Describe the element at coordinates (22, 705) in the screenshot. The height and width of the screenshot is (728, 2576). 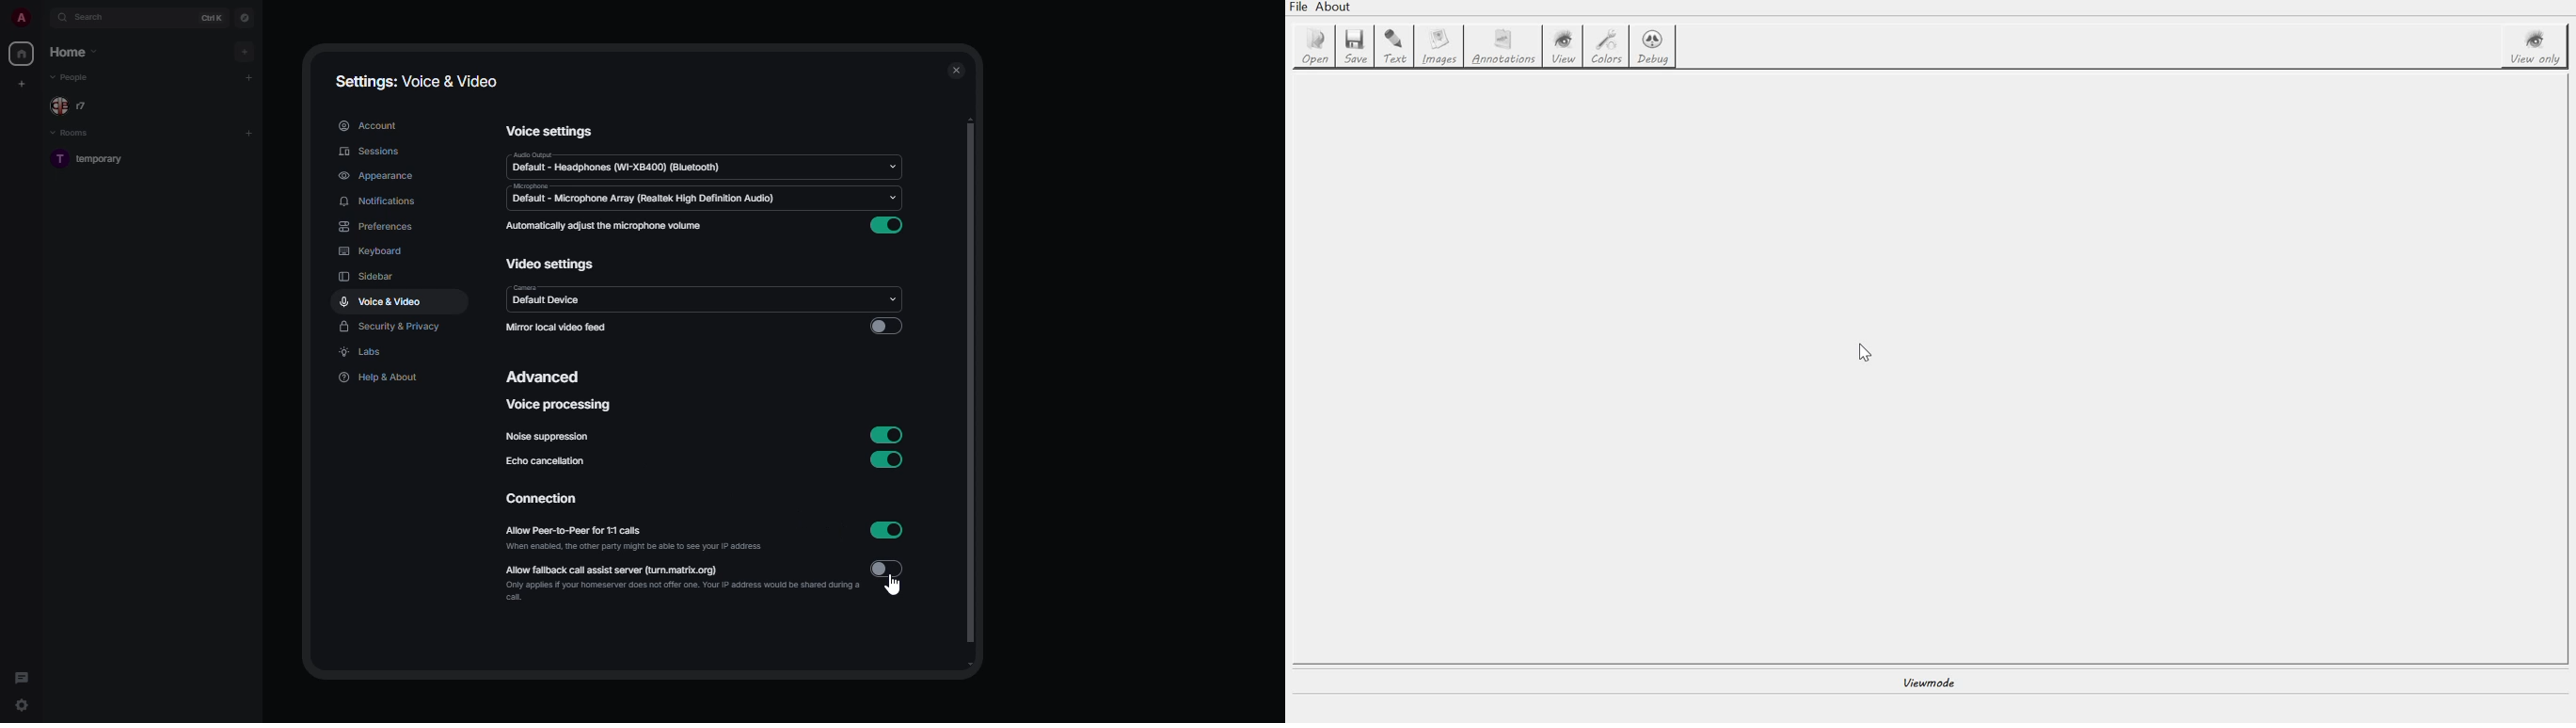
I see `quick settings` at that location.